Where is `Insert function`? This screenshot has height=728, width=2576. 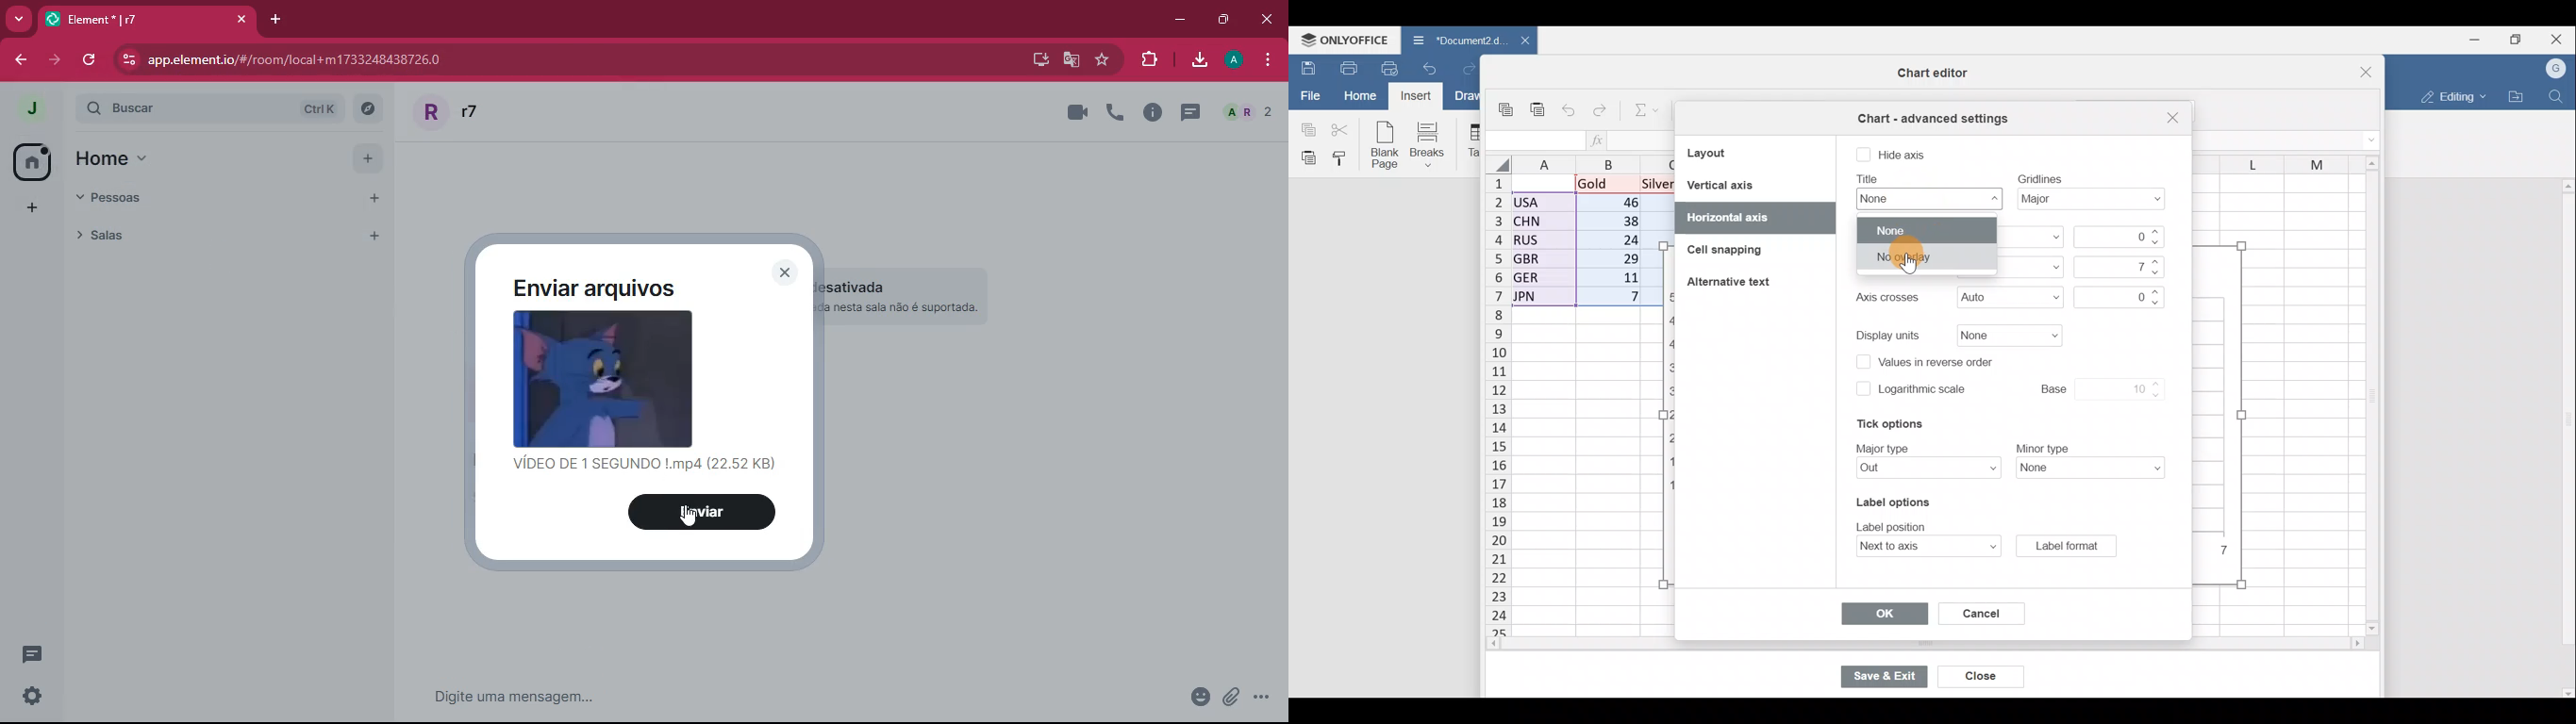
Insert function is located at coordinates (1598, 140).